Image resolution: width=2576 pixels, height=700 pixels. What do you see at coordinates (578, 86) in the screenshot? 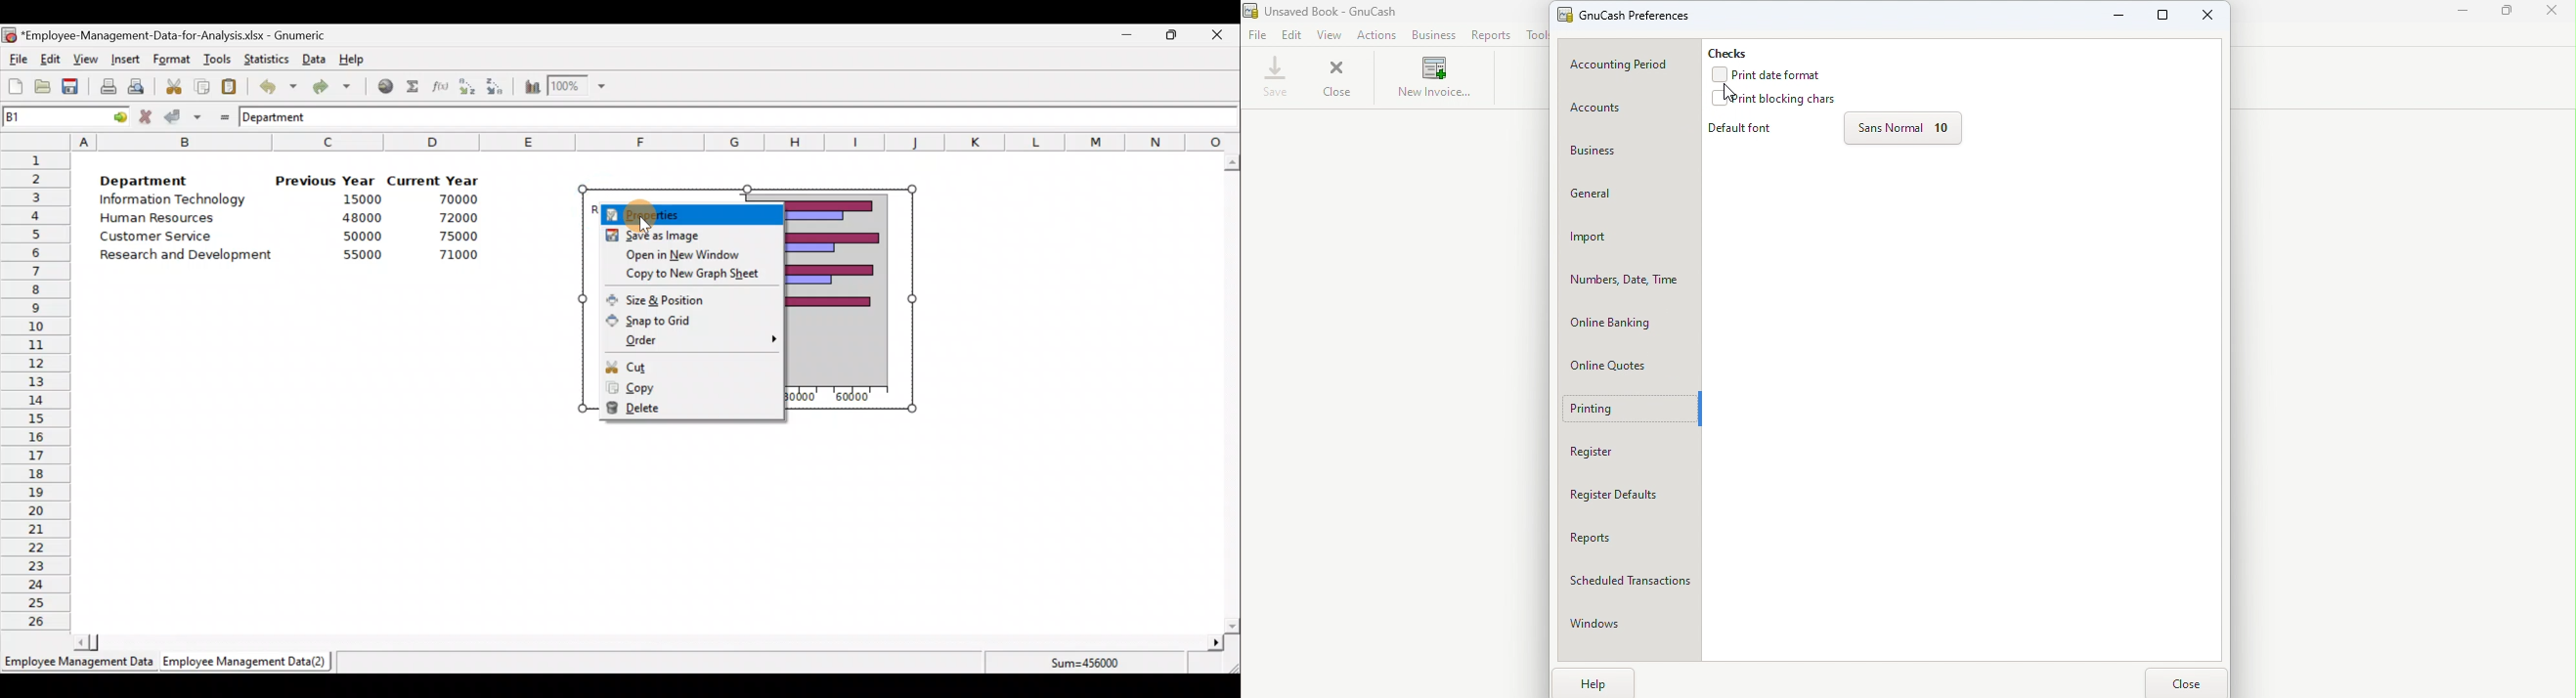
I see `Zoom` at bounding box center [578, 86].